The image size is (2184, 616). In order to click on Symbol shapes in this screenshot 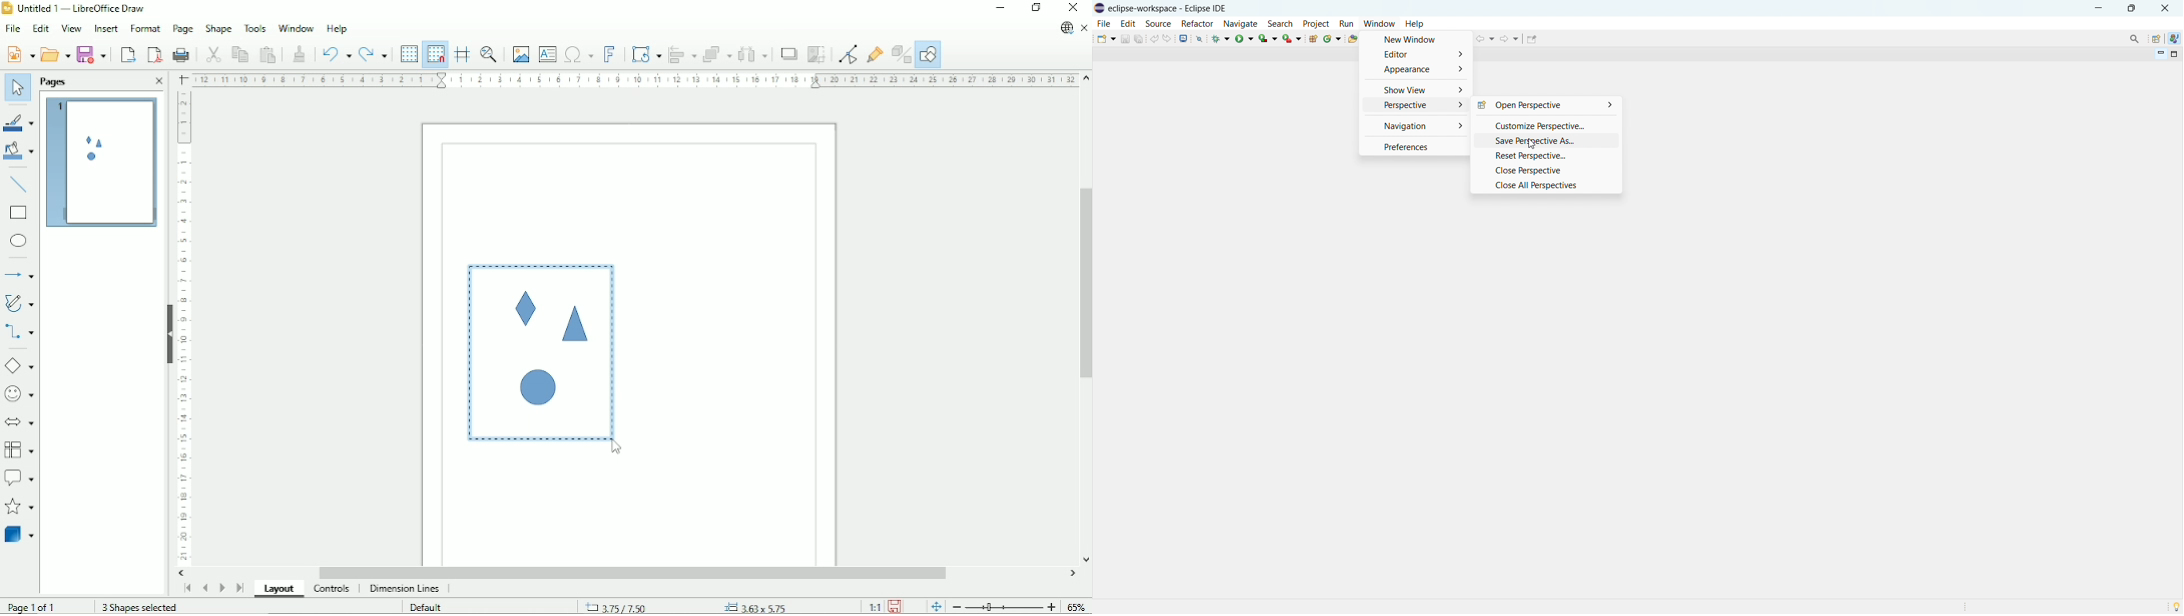, I will do `click(20, 393)`.